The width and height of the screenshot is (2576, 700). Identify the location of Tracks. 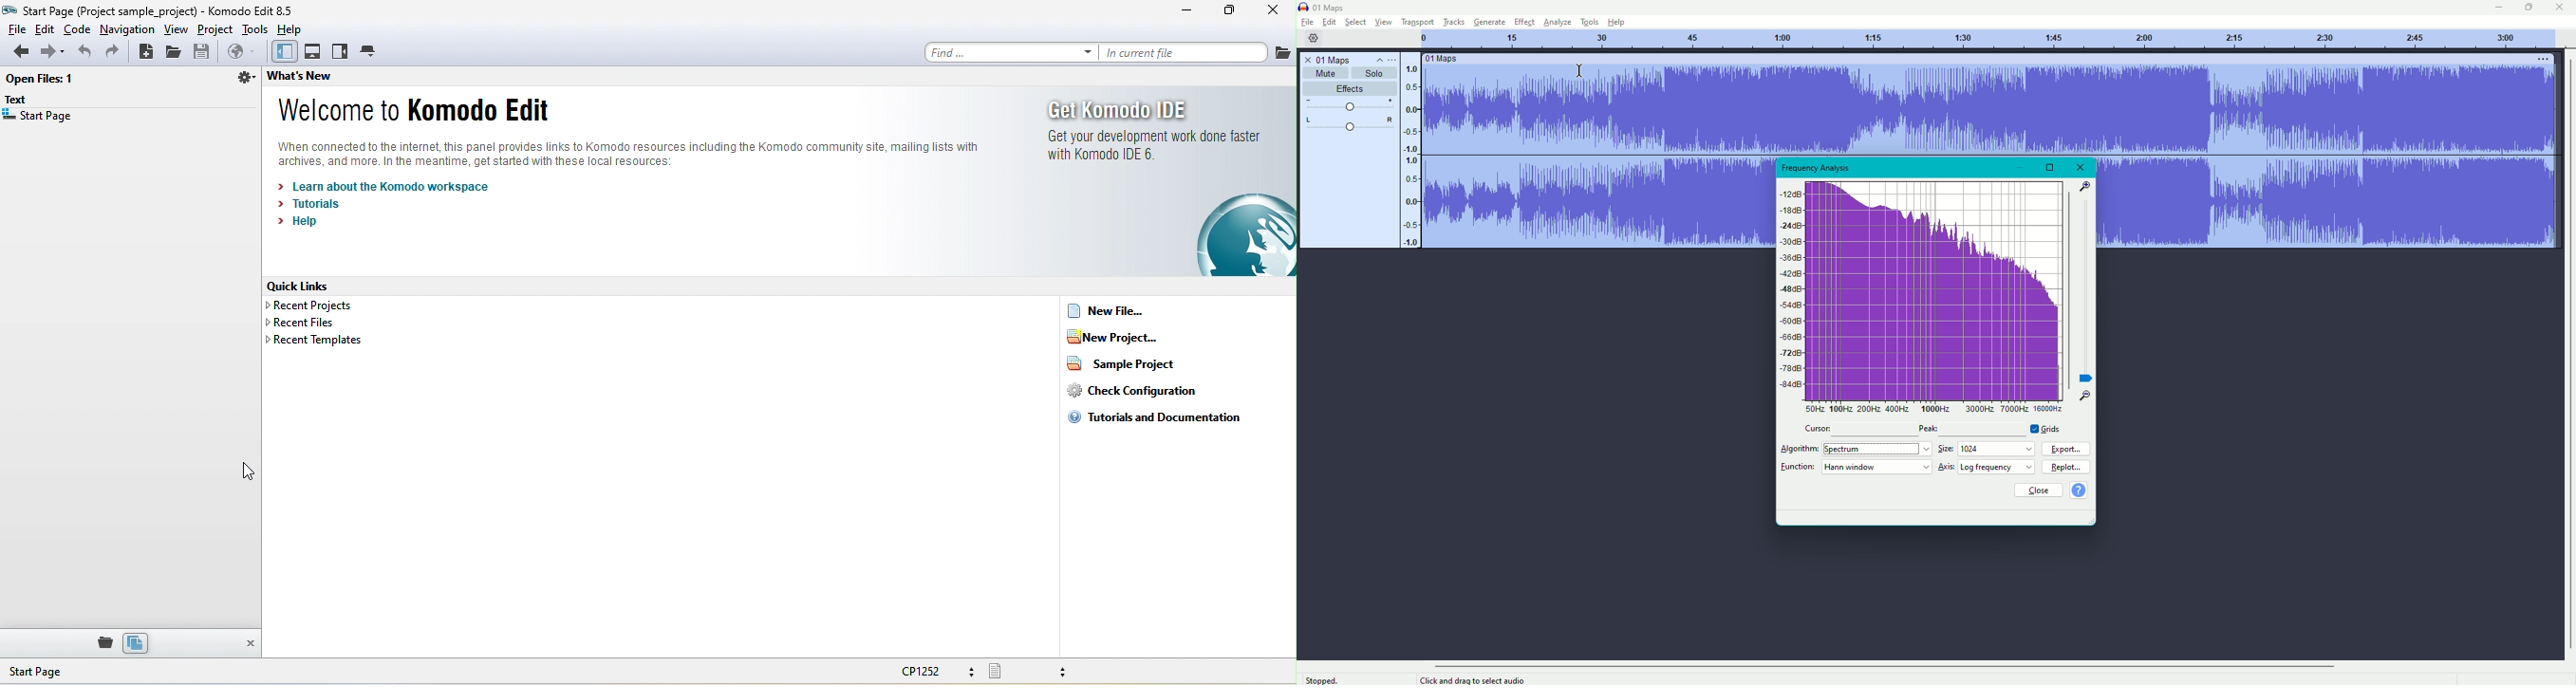
(1452, 21).